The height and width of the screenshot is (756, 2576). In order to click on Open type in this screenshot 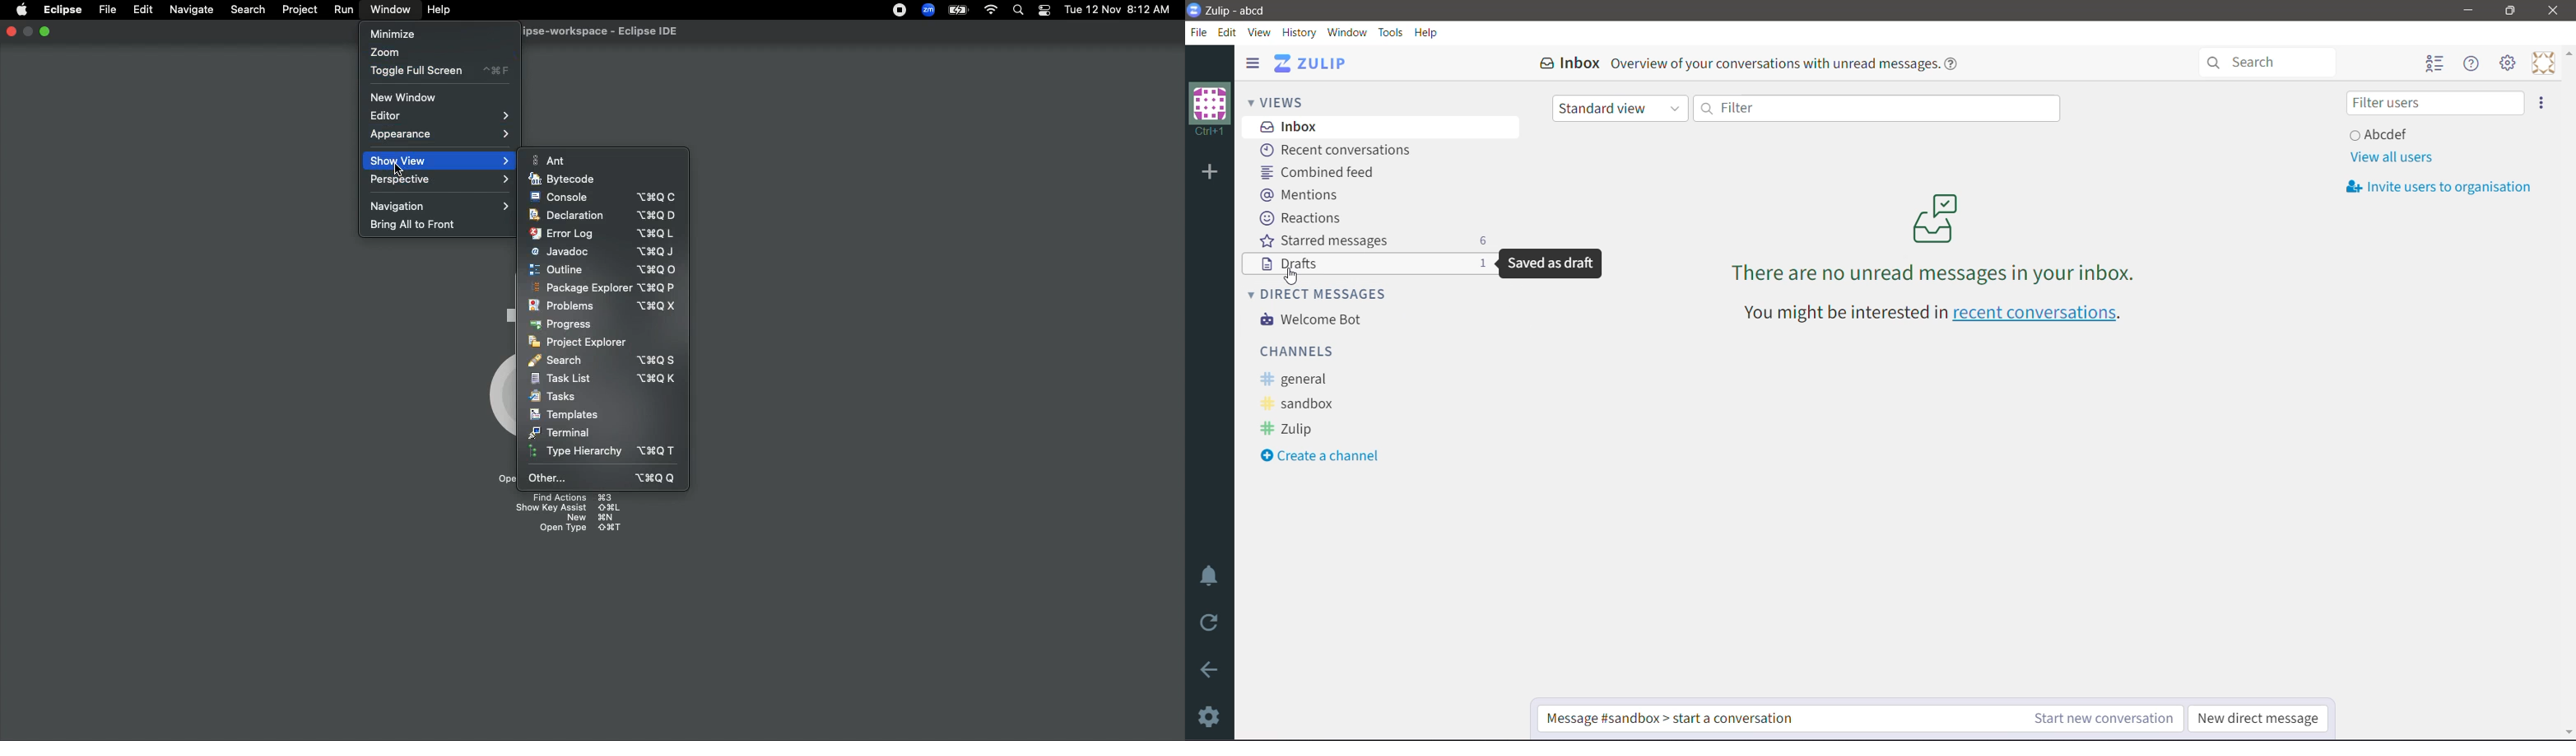, I will do `click(580, 530)`.